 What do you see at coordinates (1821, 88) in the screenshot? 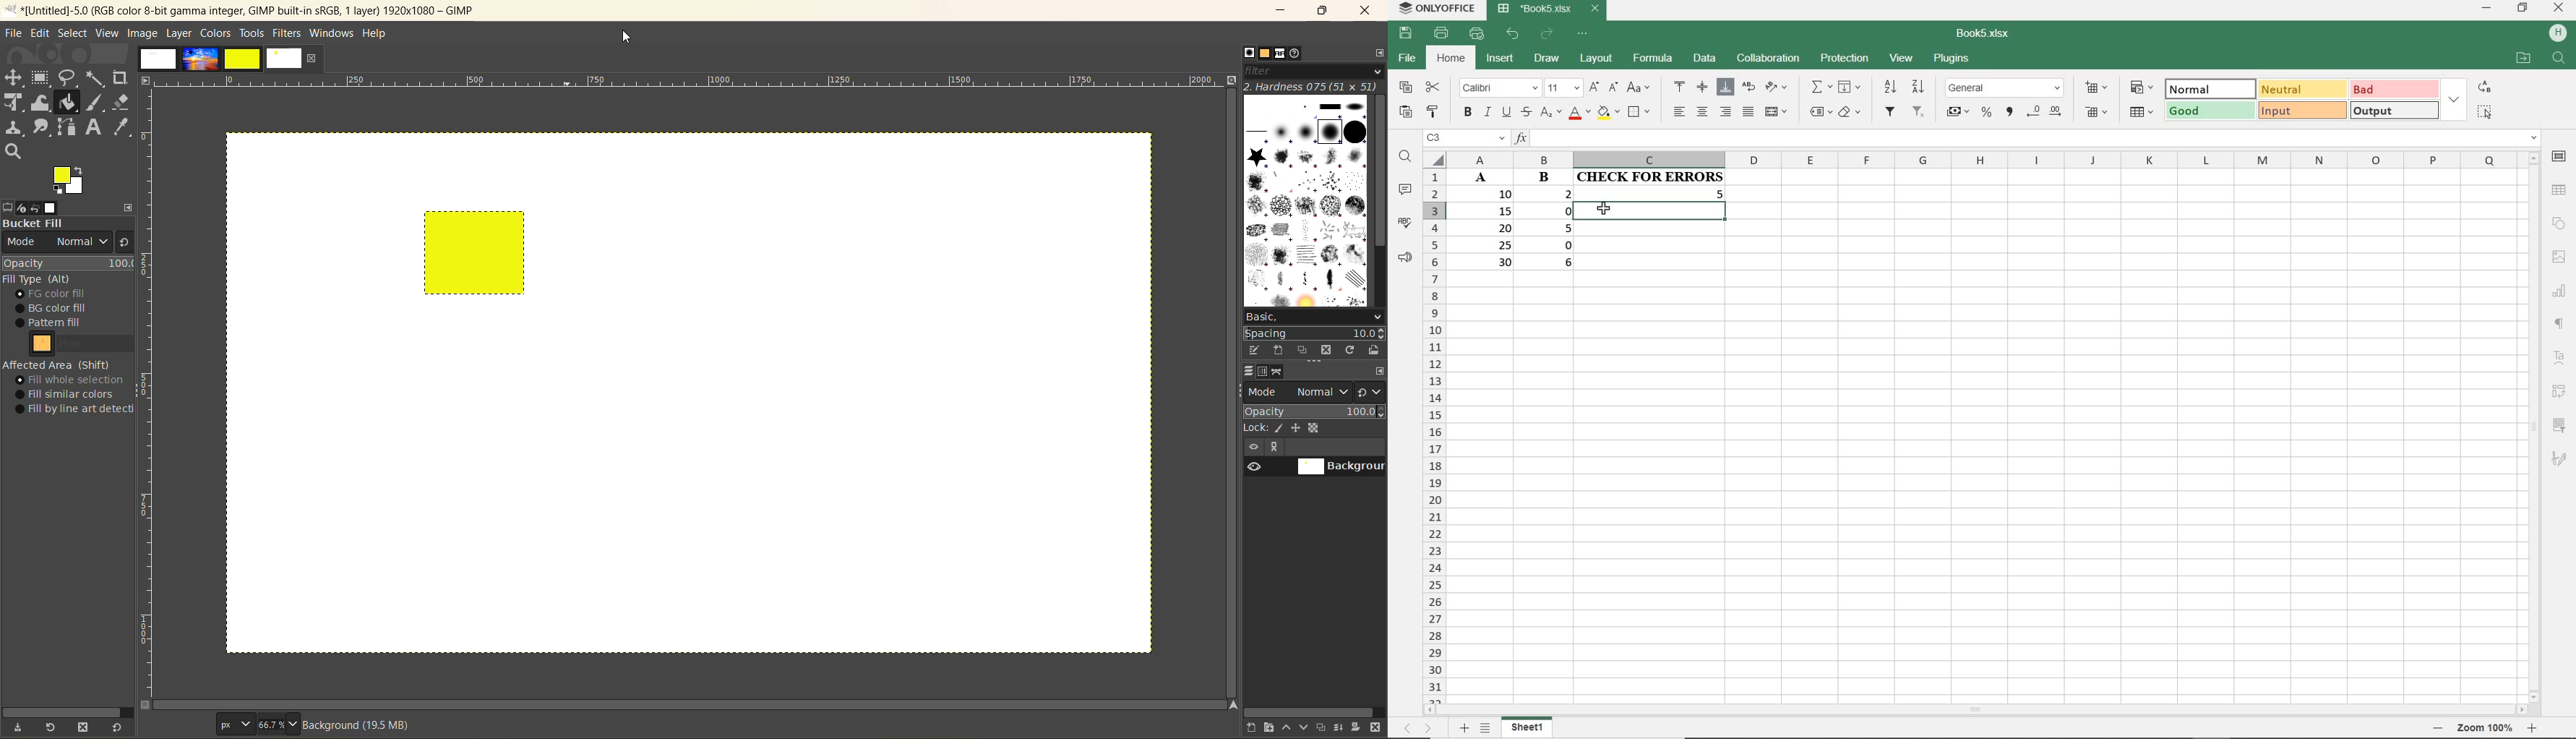
I see `INSERT FUNCTION` at bounding box center [1821, 88].